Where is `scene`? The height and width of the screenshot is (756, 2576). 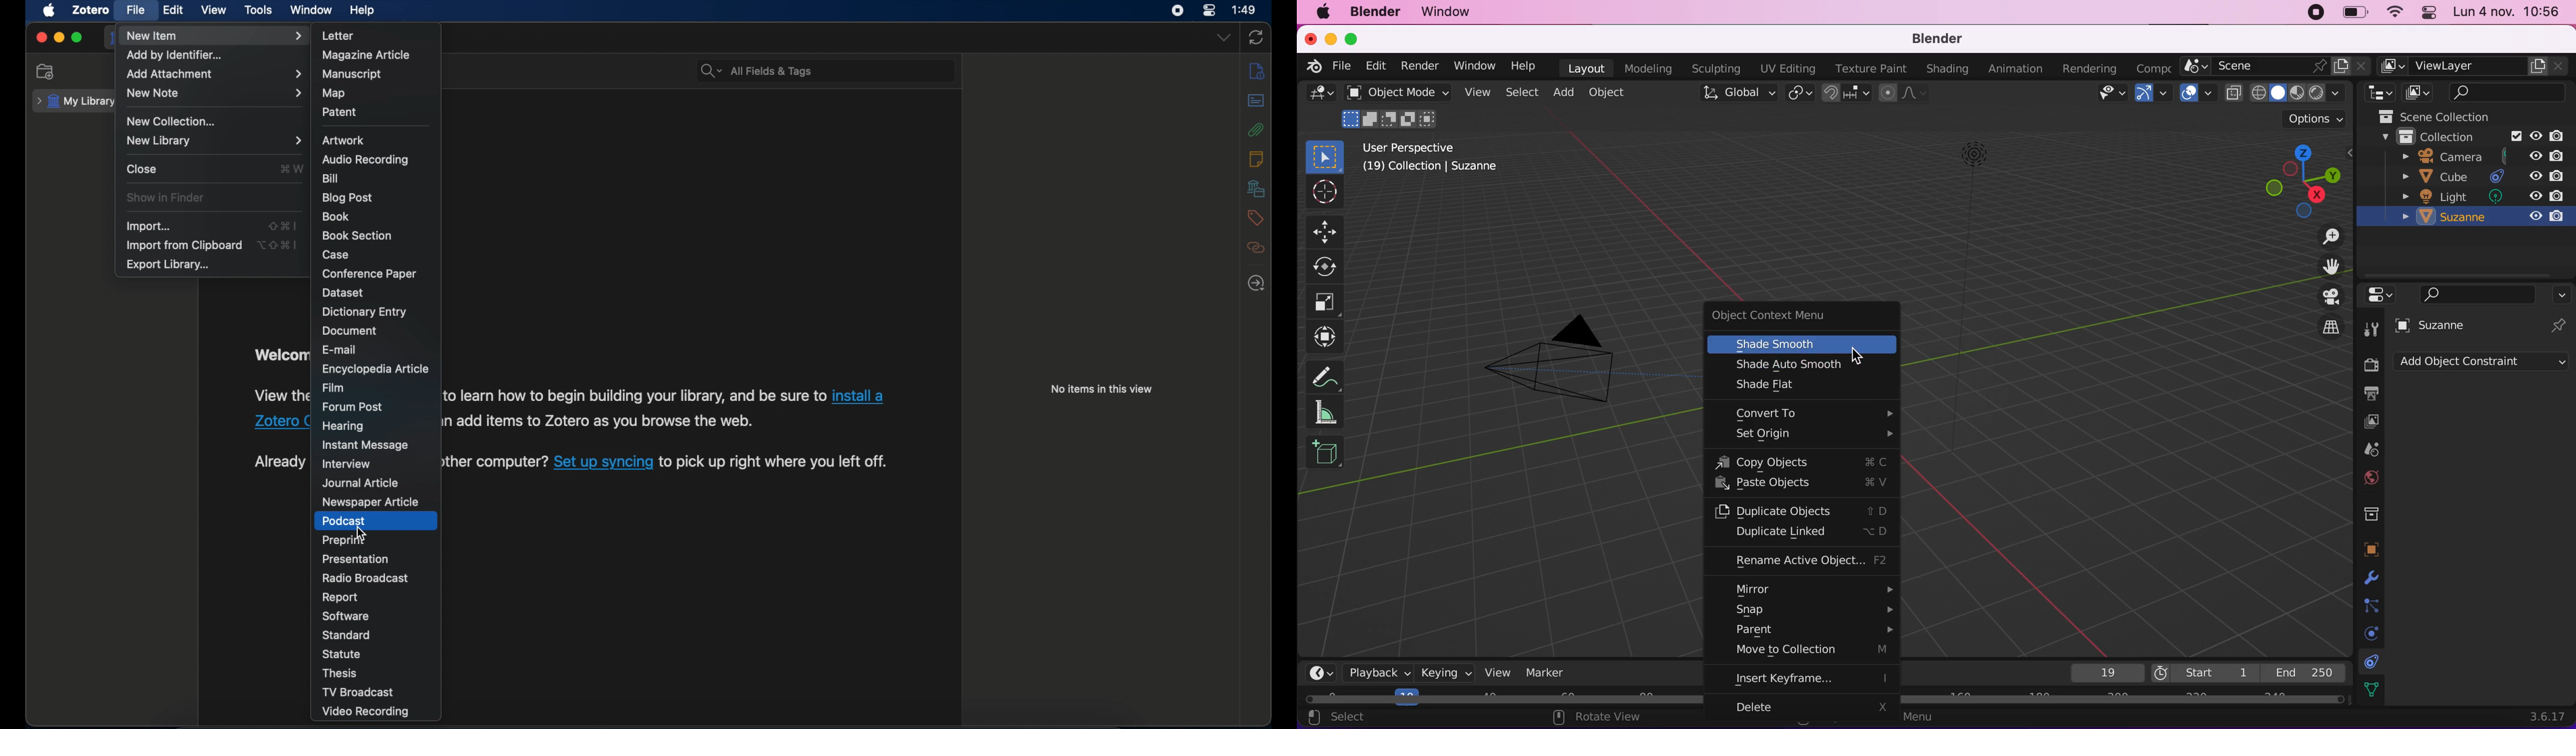 scene is located at coordinates (2369, 448).